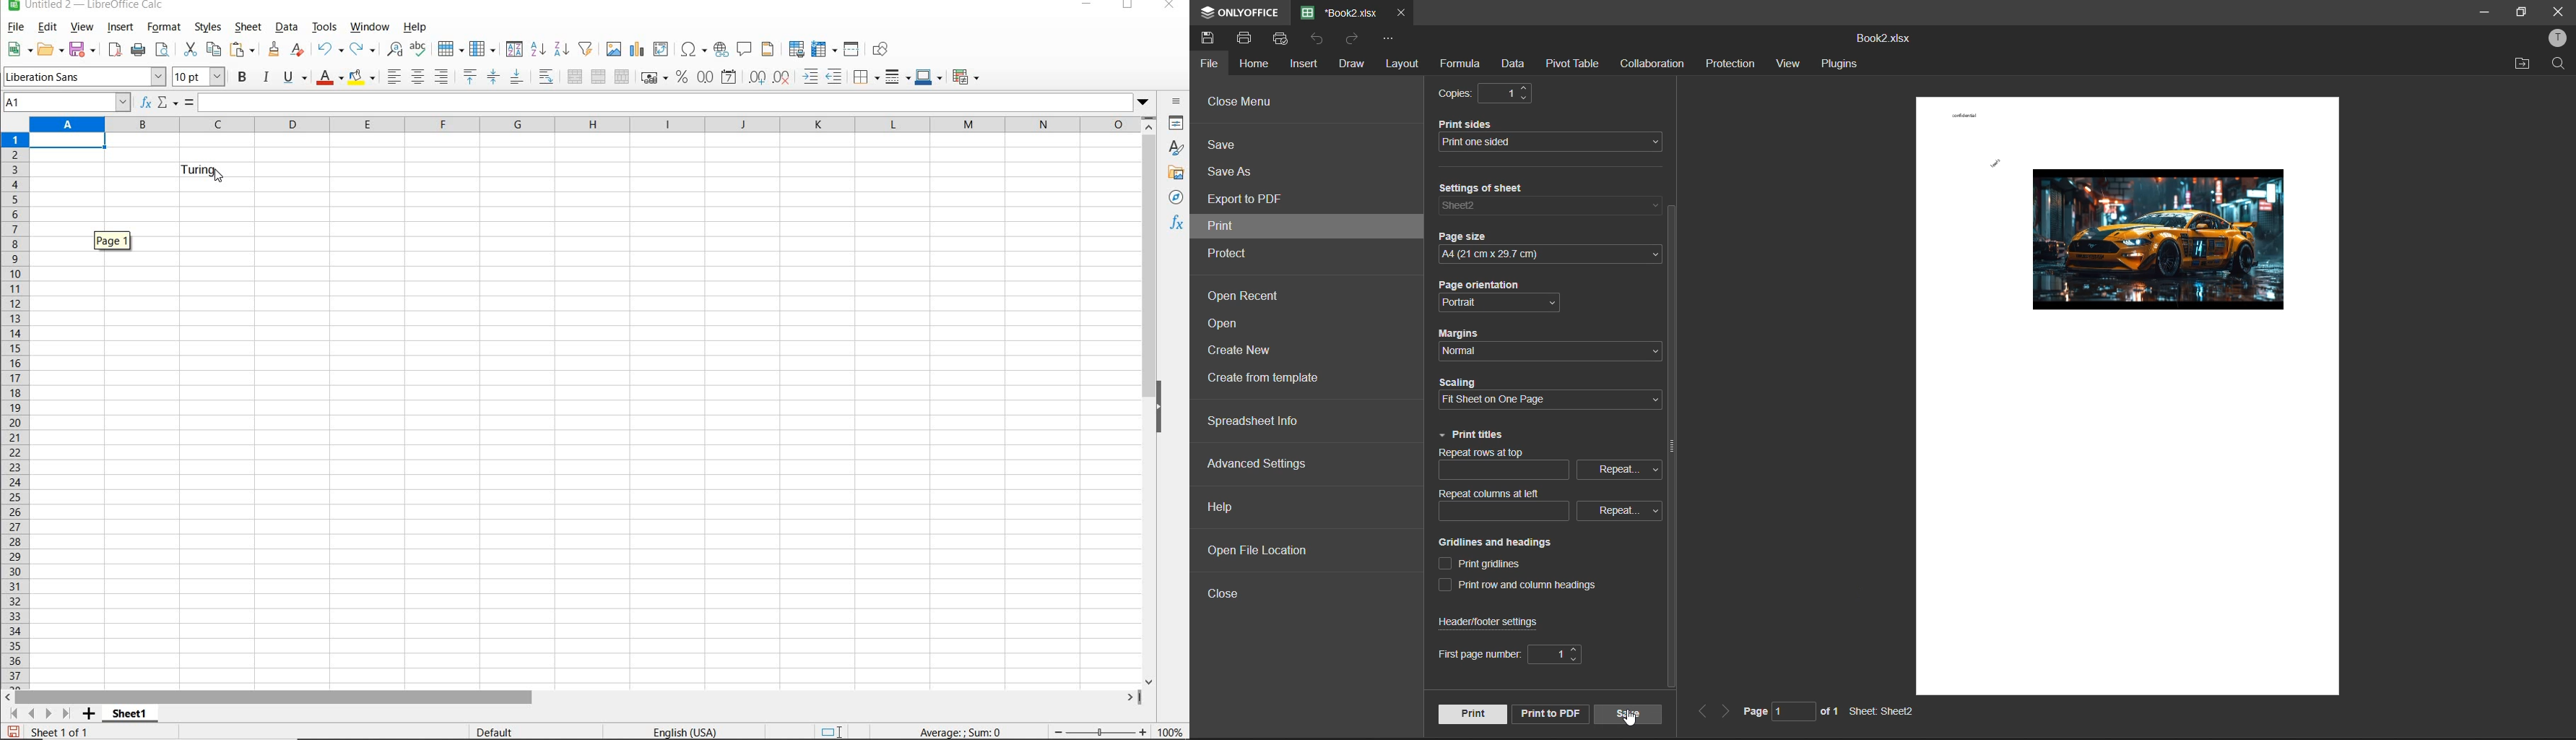  I want to click on plugins, so click(1839, 66).